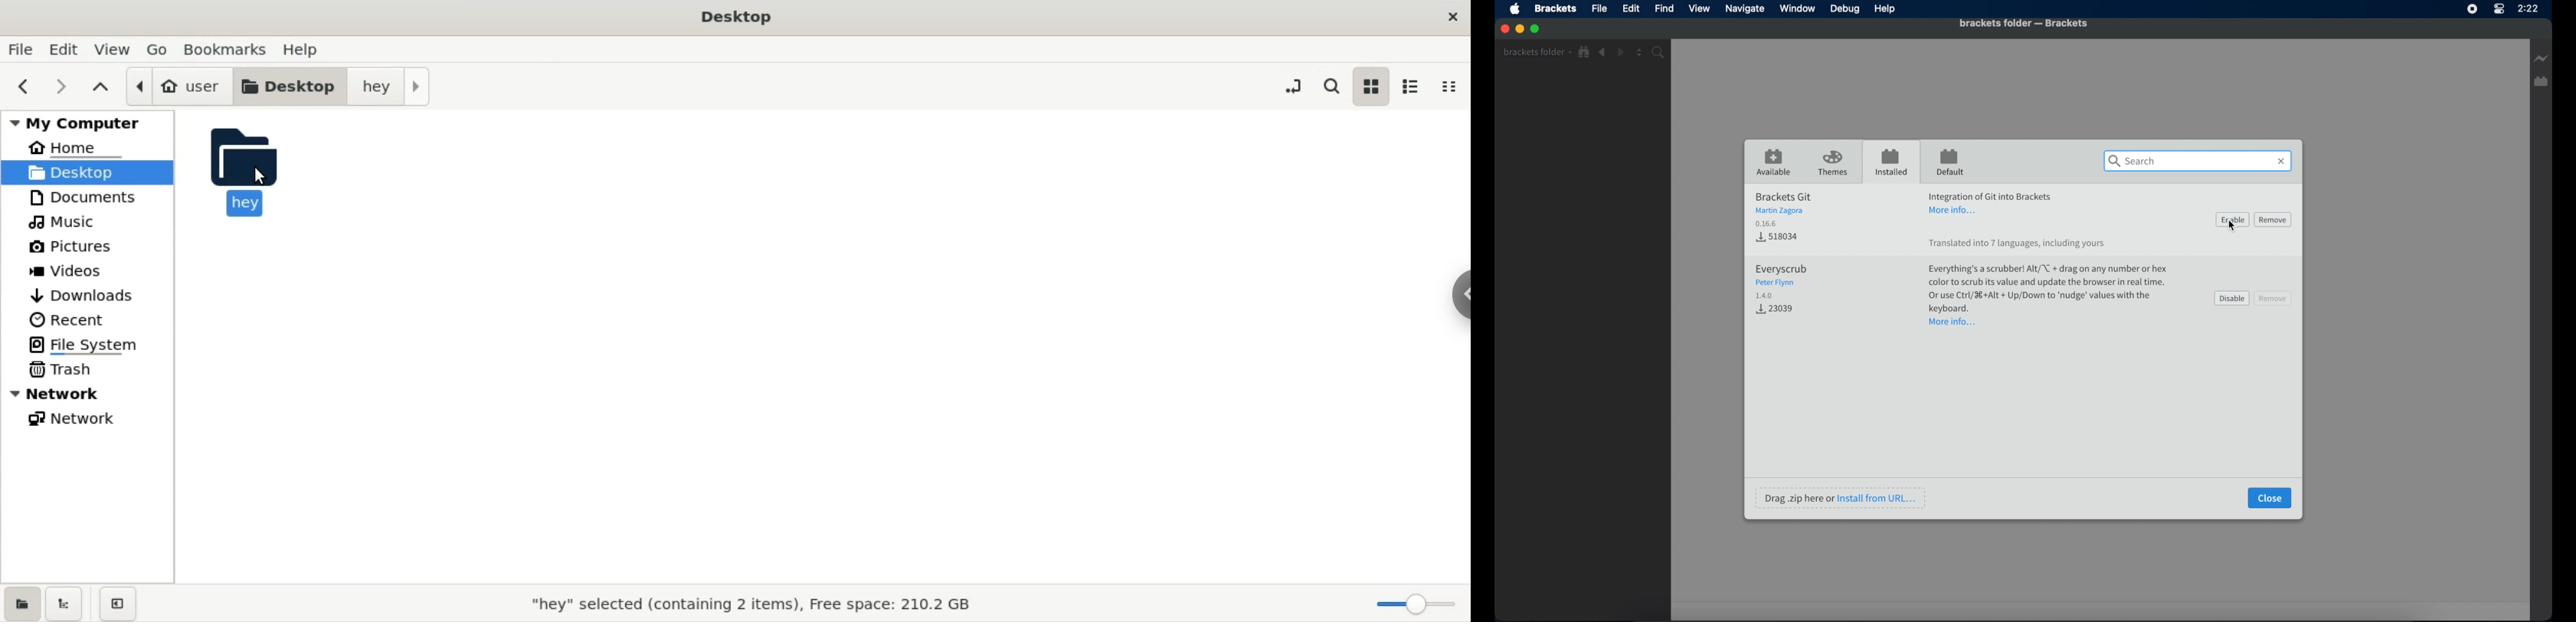 Image resolution: width=2576 pixels, height=644 pixels. Describe the element at coordinates (1585, 52) in the screenshot. I see `show file in tree` at that location.